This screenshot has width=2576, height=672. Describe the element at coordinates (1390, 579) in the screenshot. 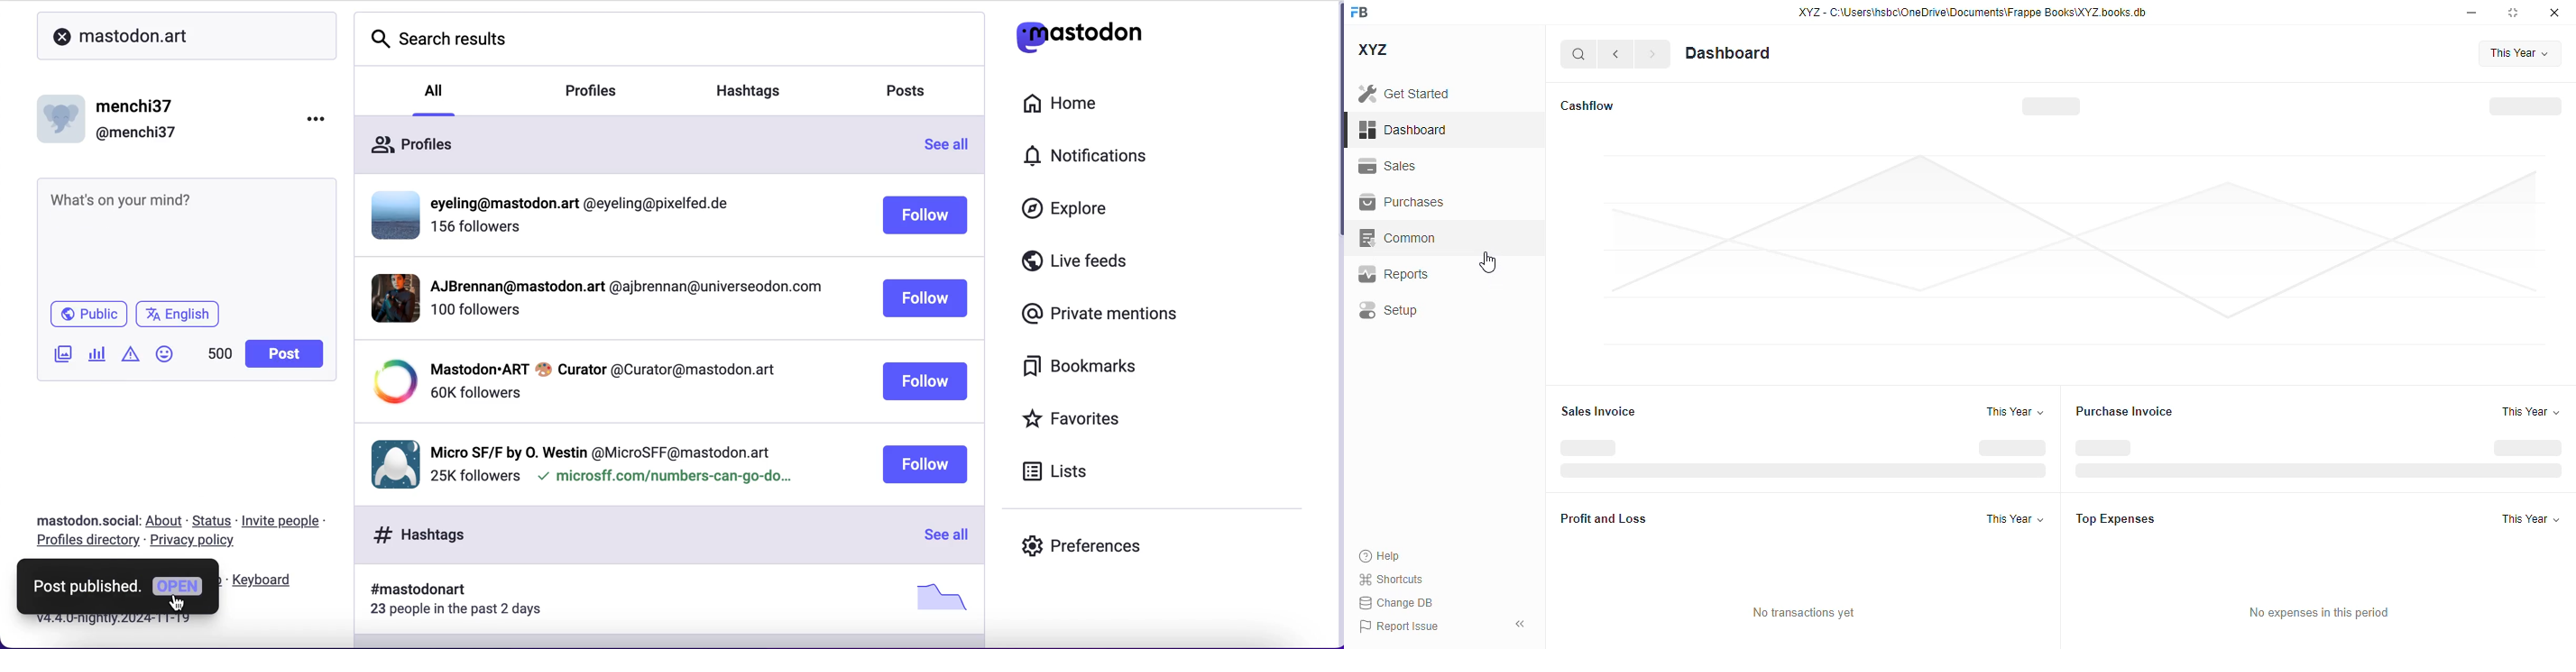

I see `shortcuts` at that location.